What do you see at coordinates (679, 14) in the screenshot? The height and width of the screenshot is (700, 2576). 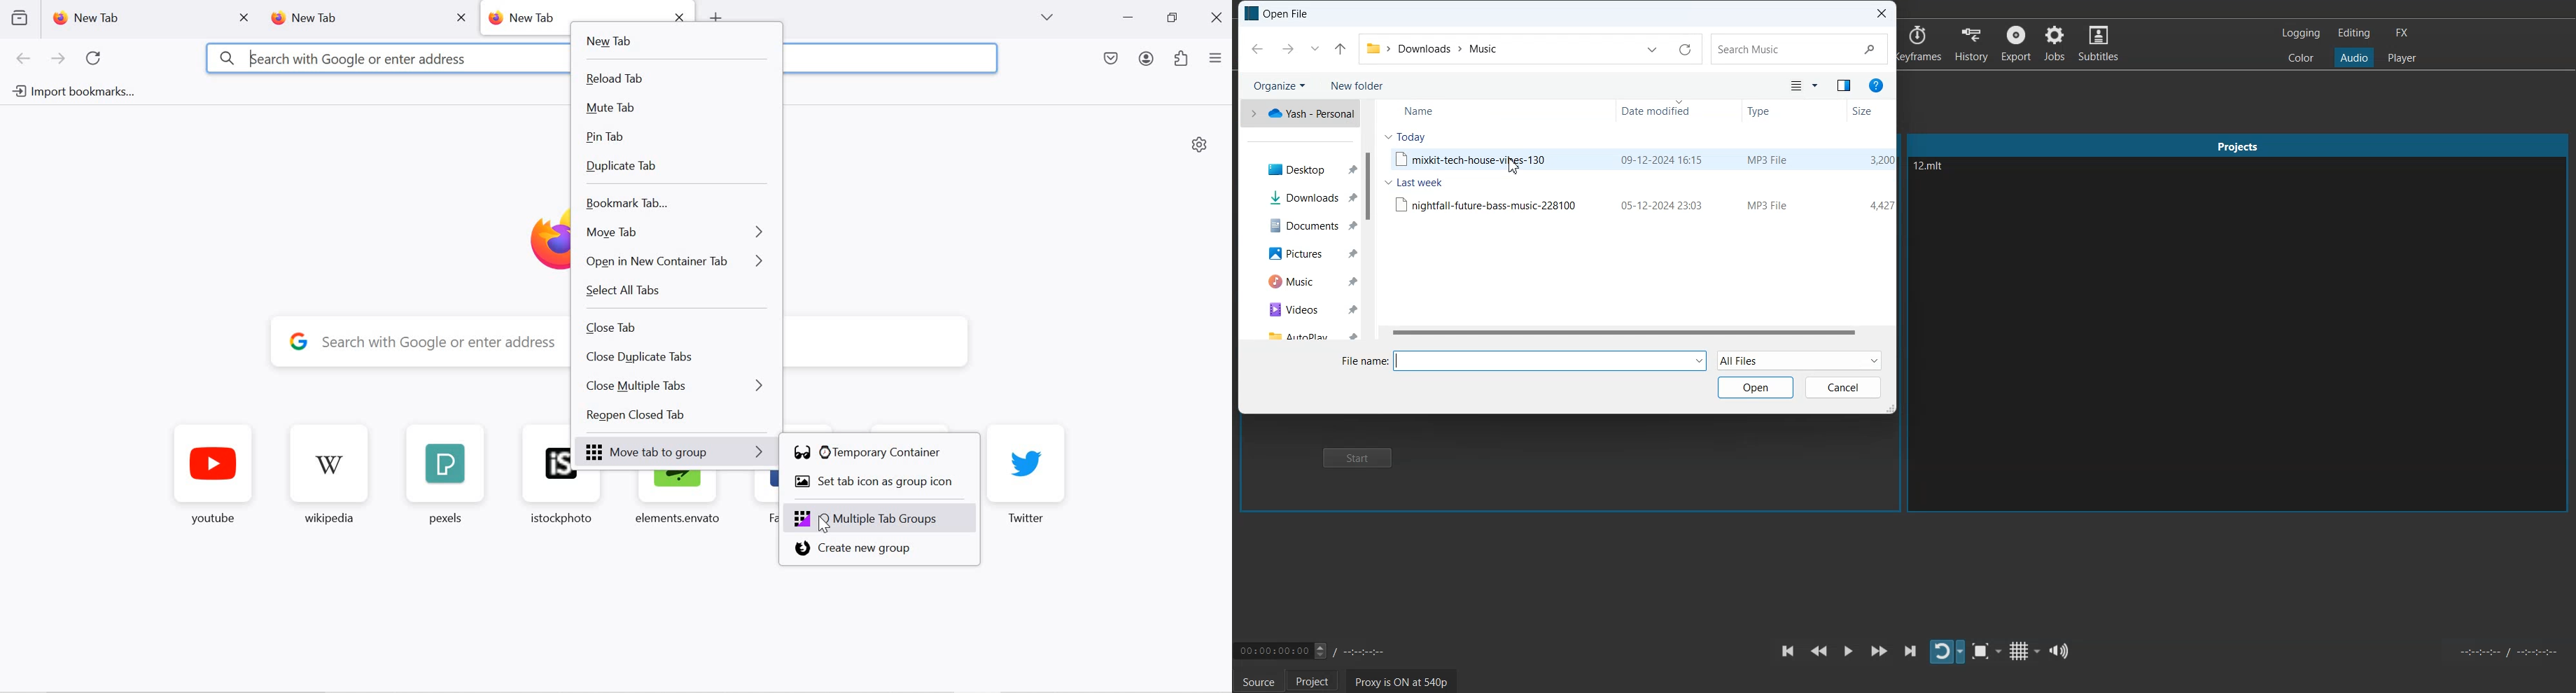 I see `close` at bounding box center [679, 14].